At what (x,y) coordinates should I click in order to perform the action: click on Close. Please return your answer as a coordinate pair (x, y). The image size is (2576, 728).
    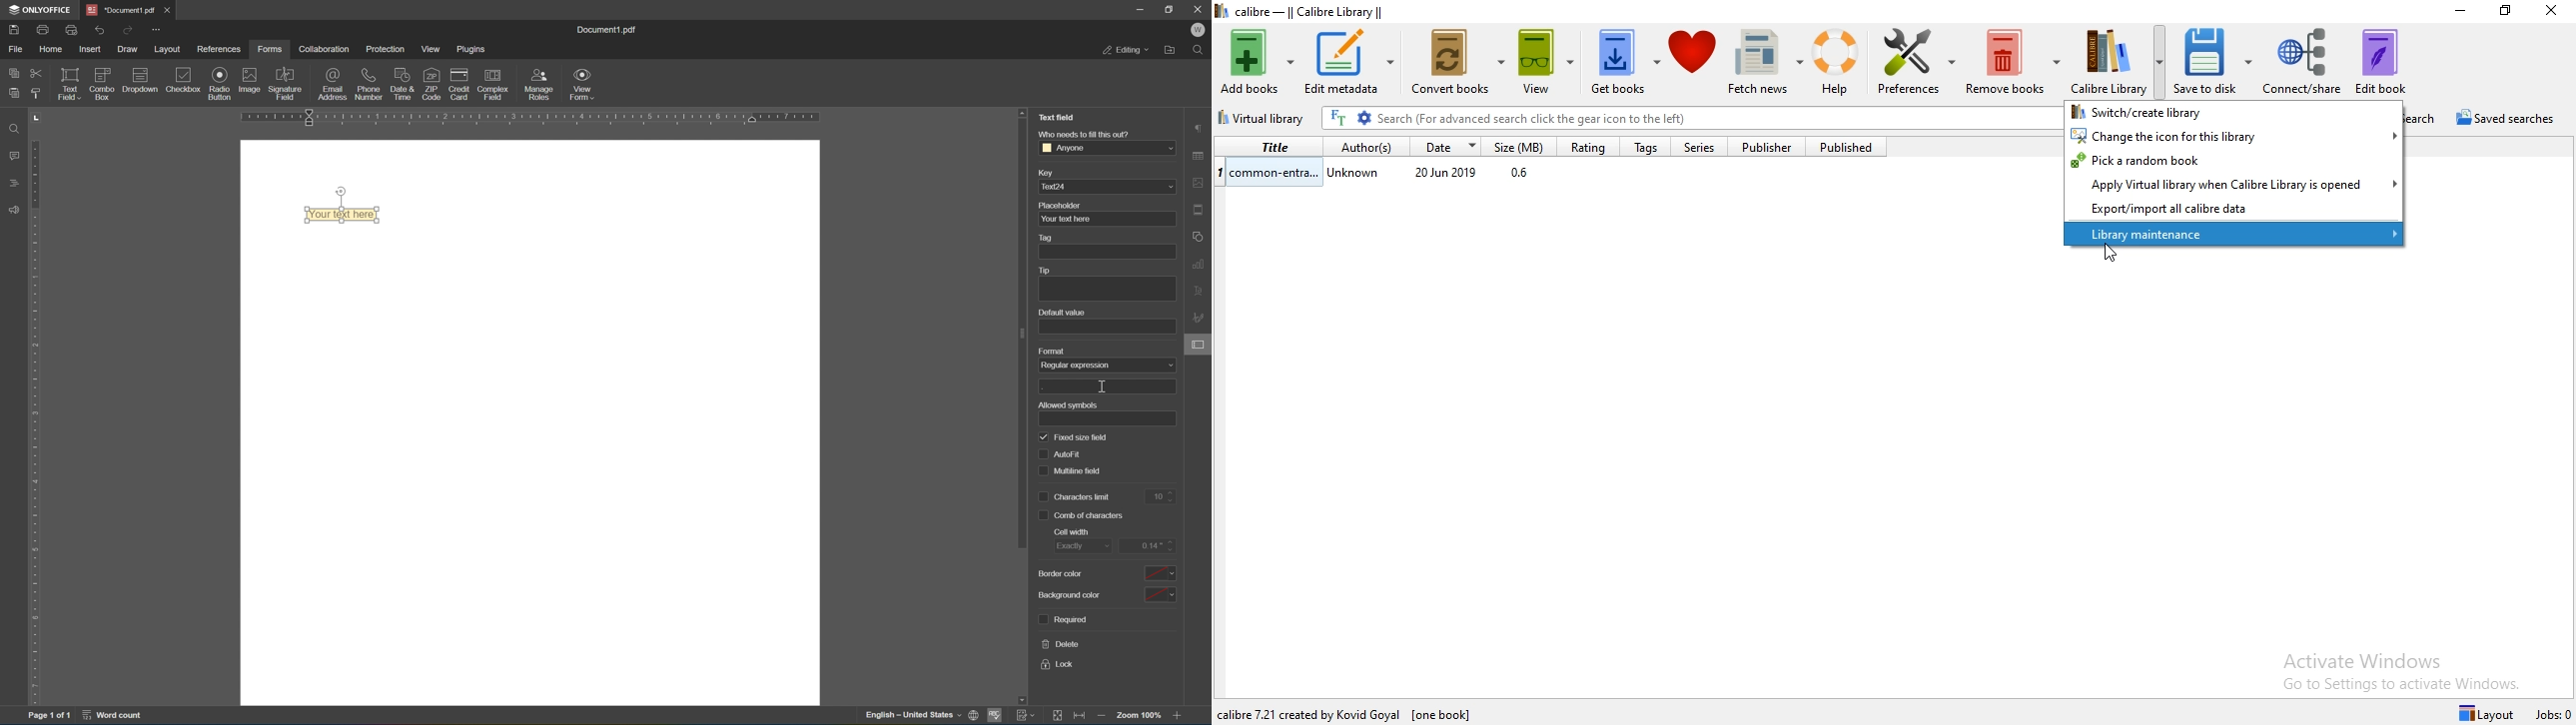
    Looking at the image, I should click on (2549, 15).